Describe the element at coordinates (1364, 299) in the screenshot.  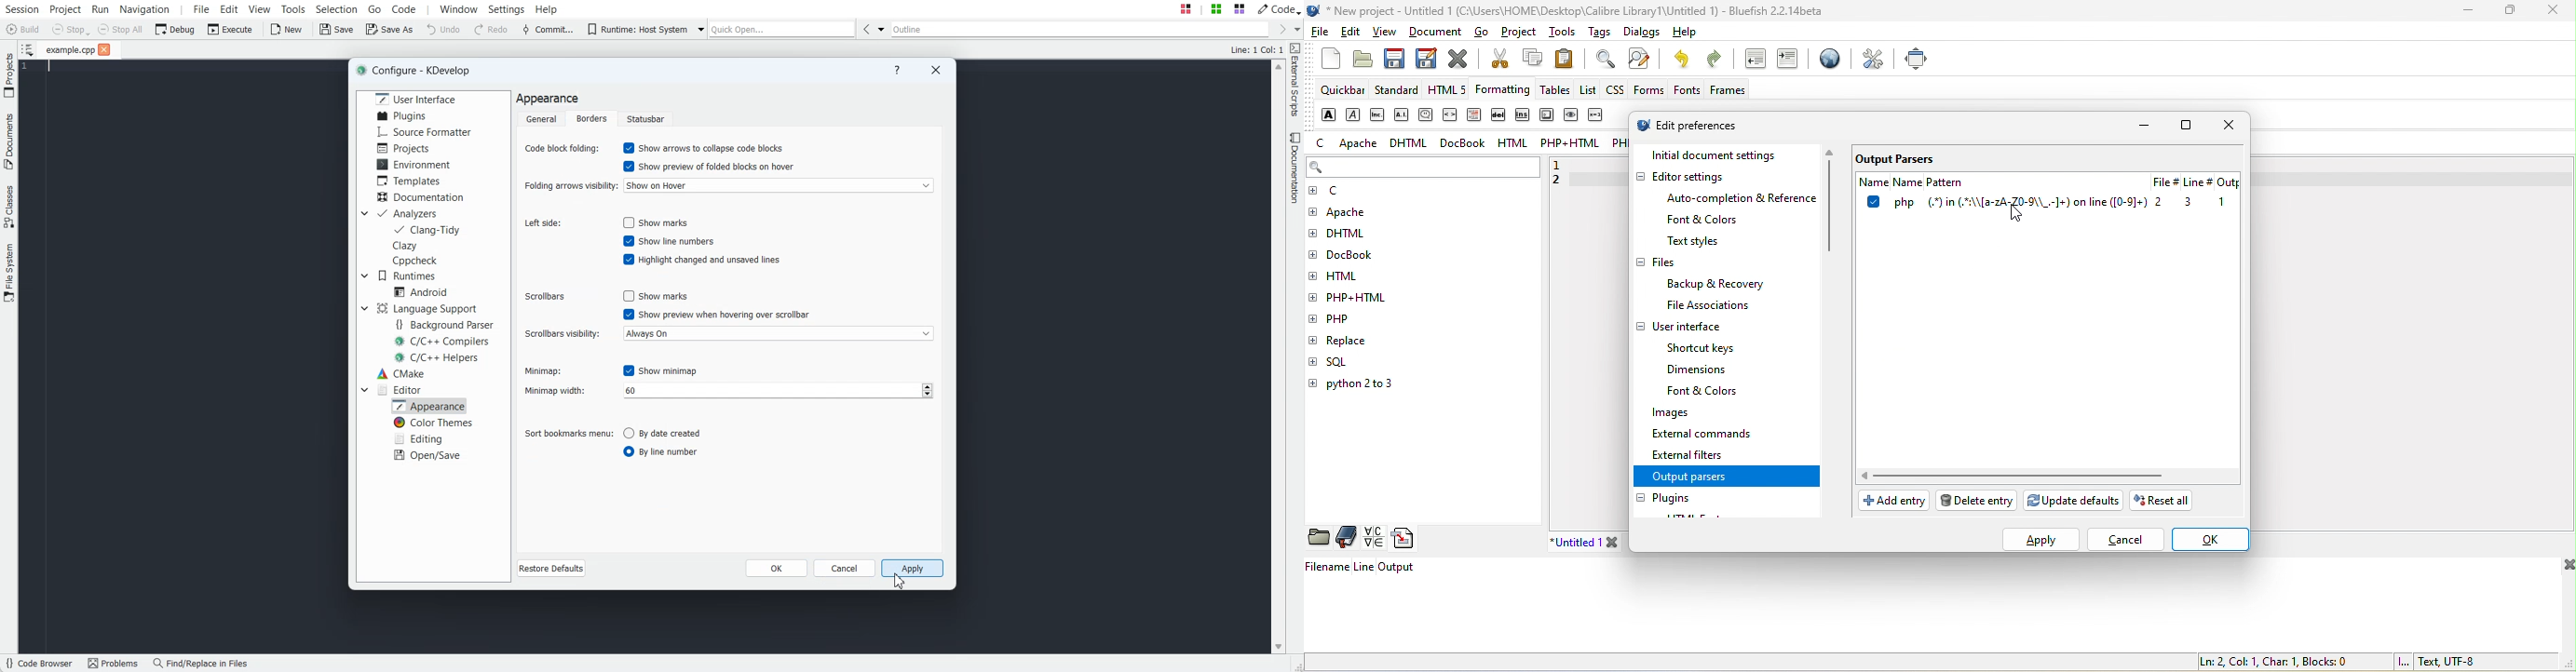
I see `php+html` at that location.